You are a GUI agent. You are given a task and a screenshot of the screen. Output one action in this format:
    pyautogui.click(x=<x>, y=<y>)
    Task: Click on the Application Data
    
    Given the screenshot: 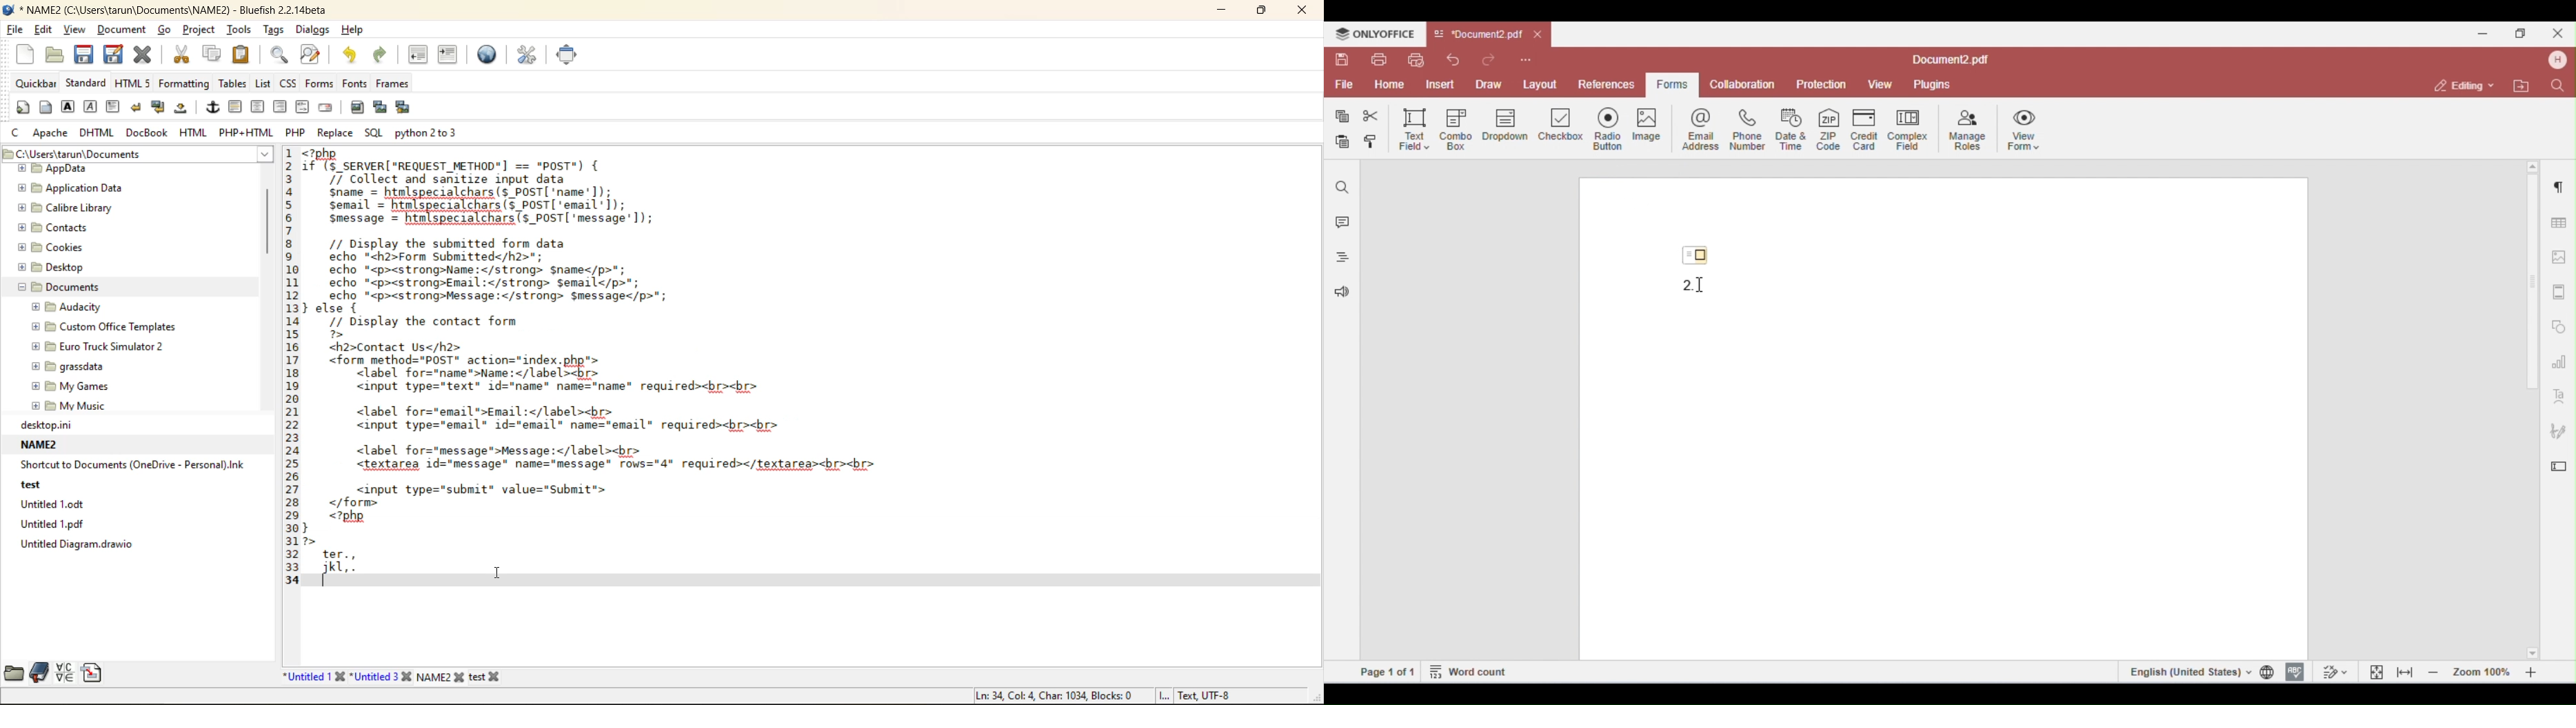 What is the action you would take?
    pyautogui.click(x=70, y=189)
    